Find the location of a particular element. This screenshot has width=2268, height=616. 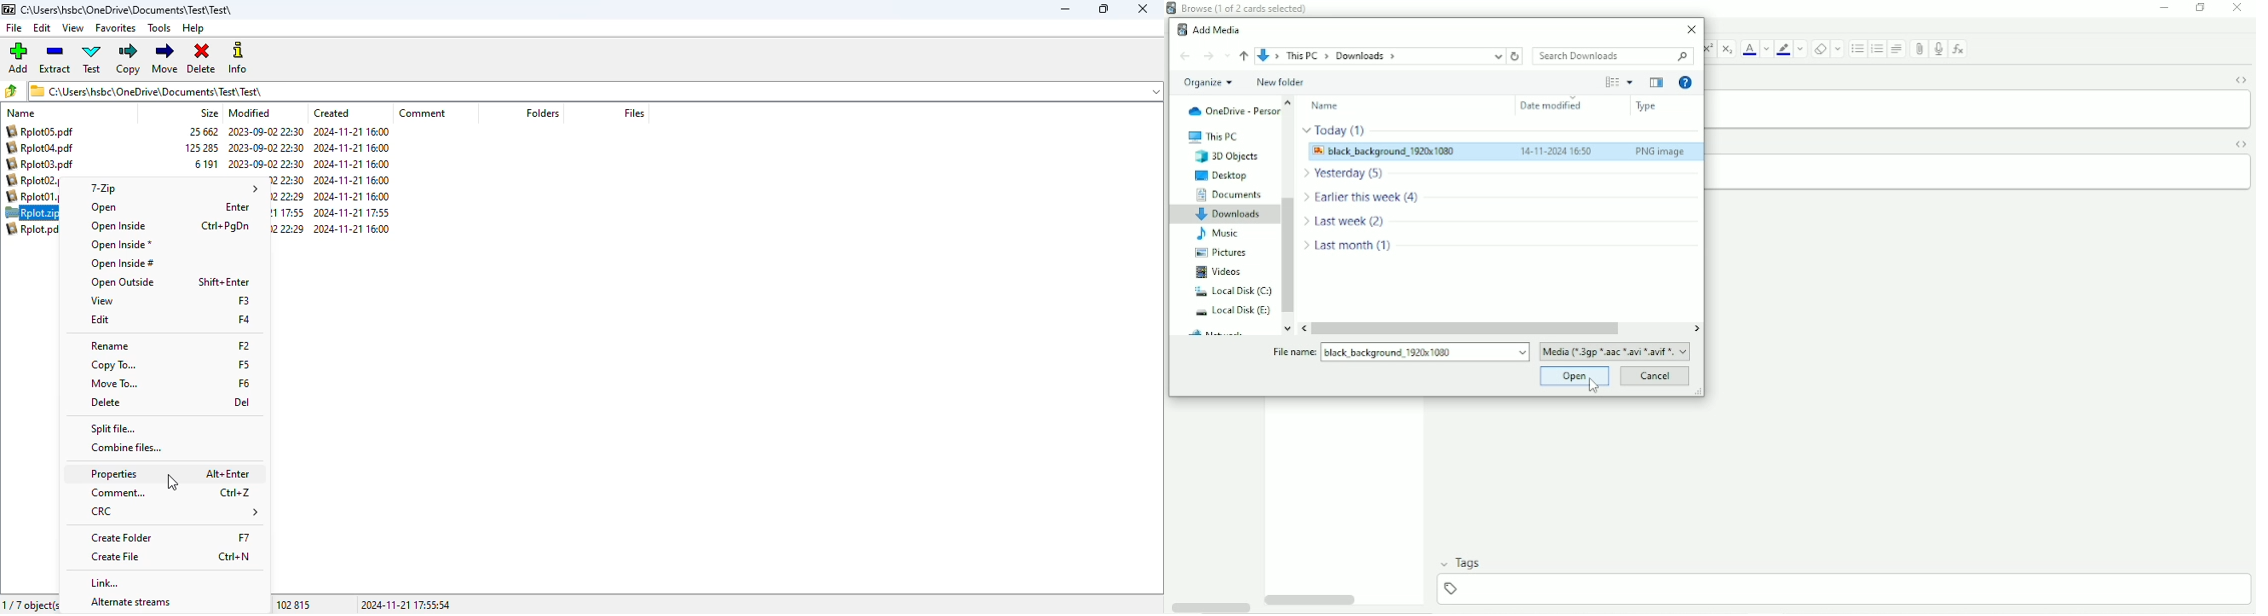

Get Help is located at coordinates (1687, 82).